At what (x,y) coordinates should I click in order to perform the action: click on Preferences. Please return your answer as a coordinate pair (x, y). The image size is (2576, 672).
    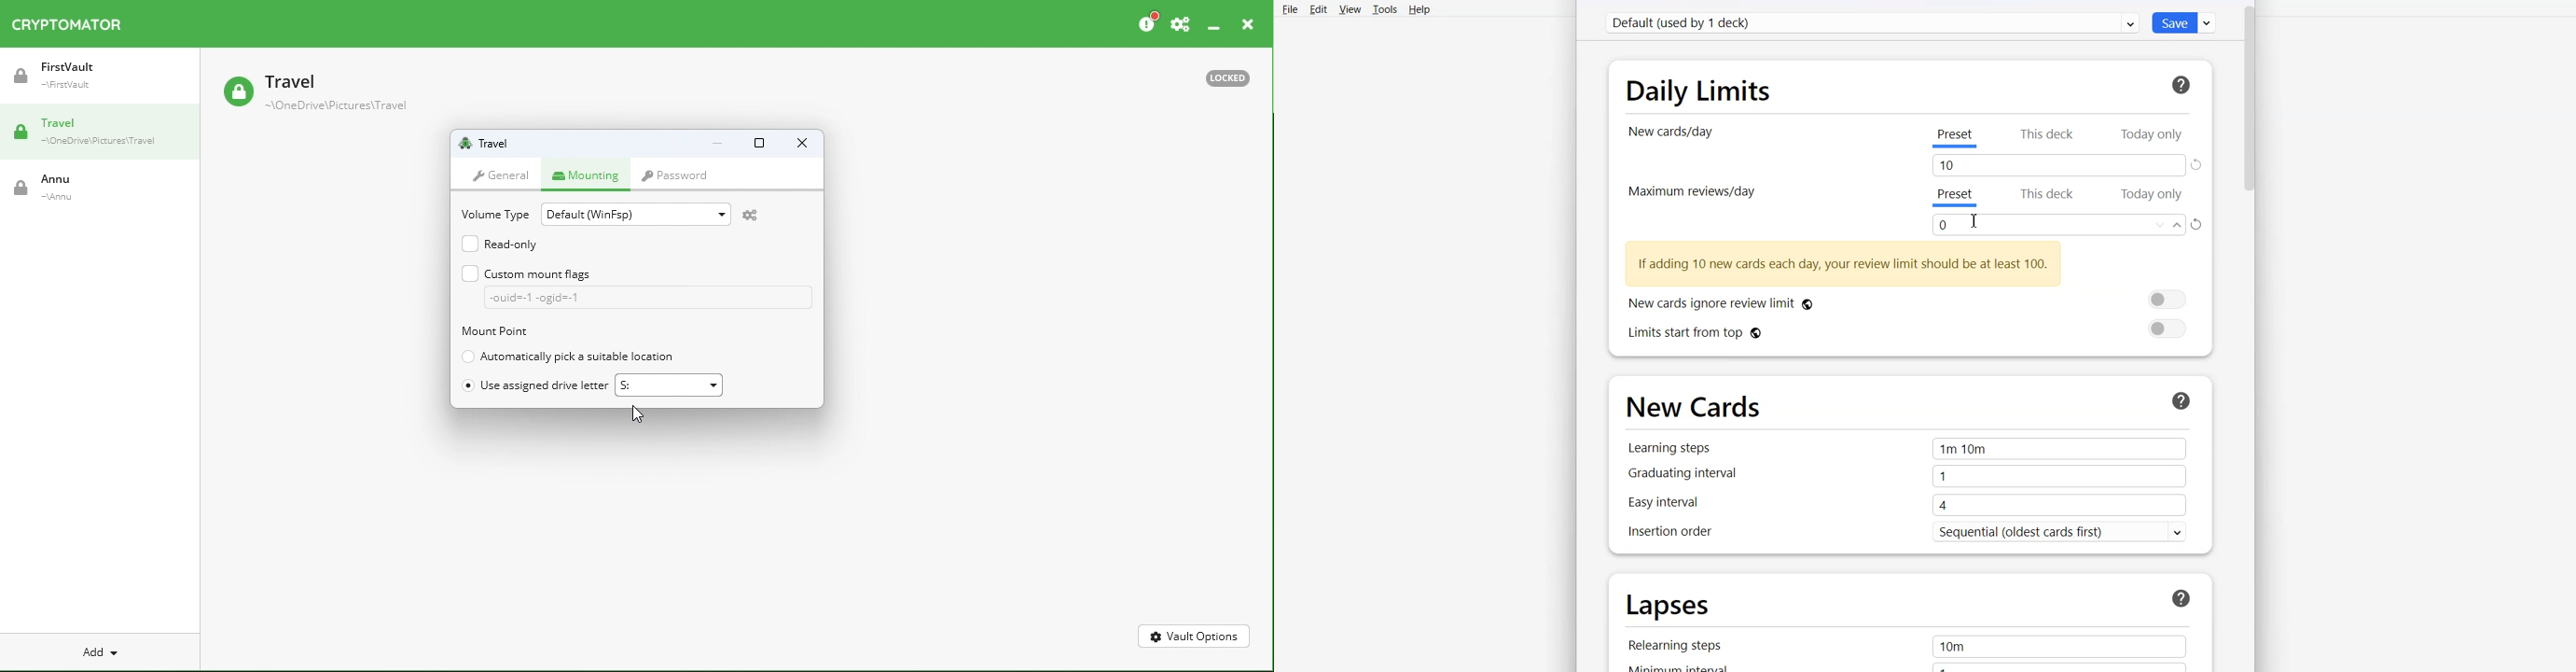
    Looking at the image, I should click on (1180, 21).